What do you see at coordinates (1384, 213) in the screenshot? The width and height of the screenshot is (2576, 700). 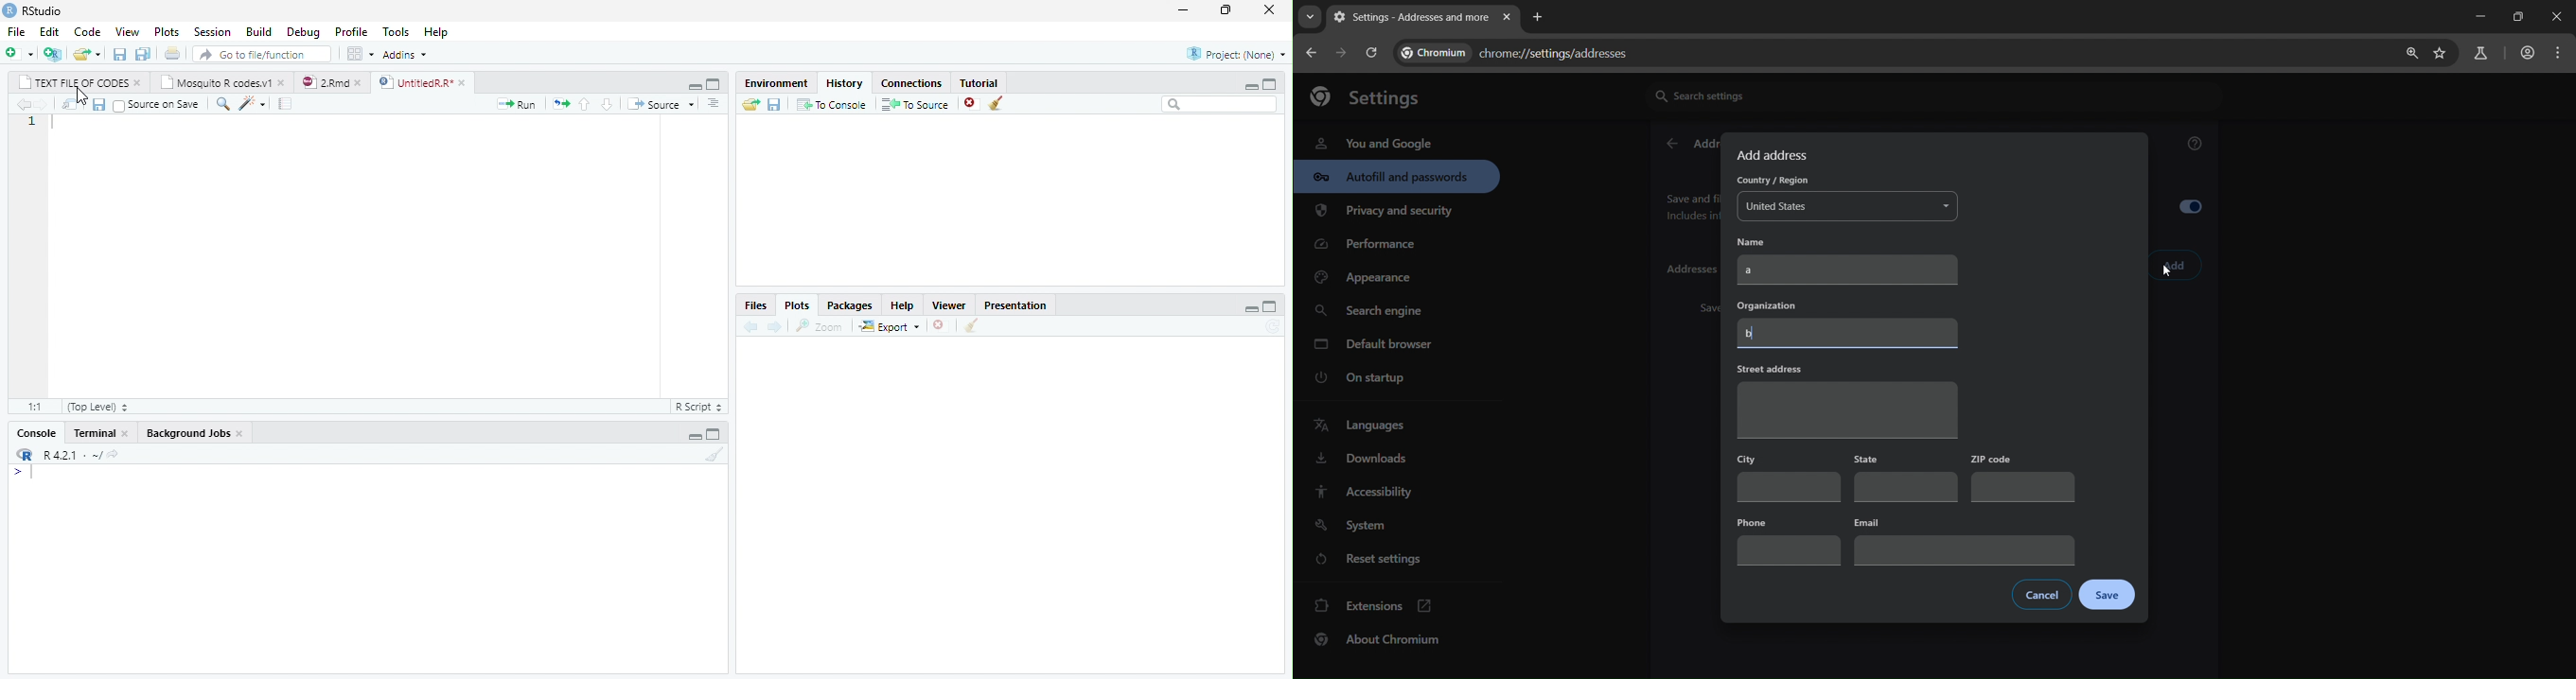 I see `privacy & security` at bounding box center [1384, 213].